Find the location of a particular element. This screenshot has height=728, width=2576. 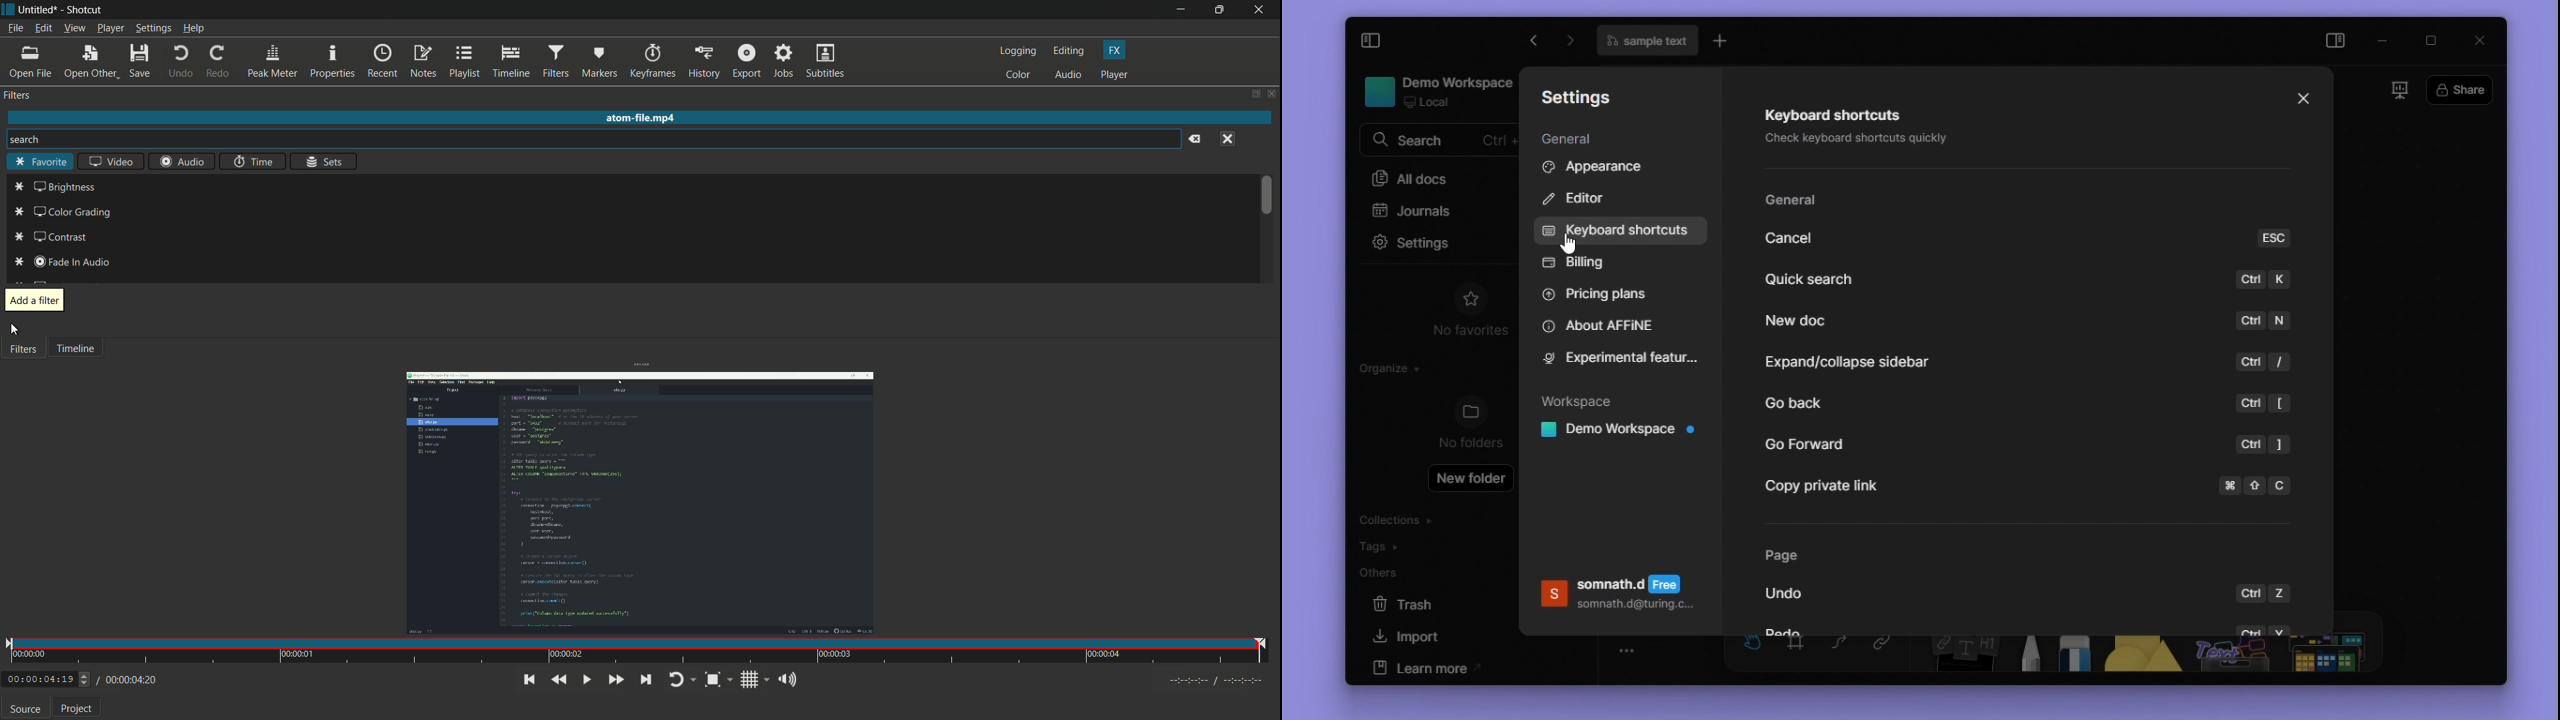

toggle zoom tool bar is located at coordinates (1629, 650).